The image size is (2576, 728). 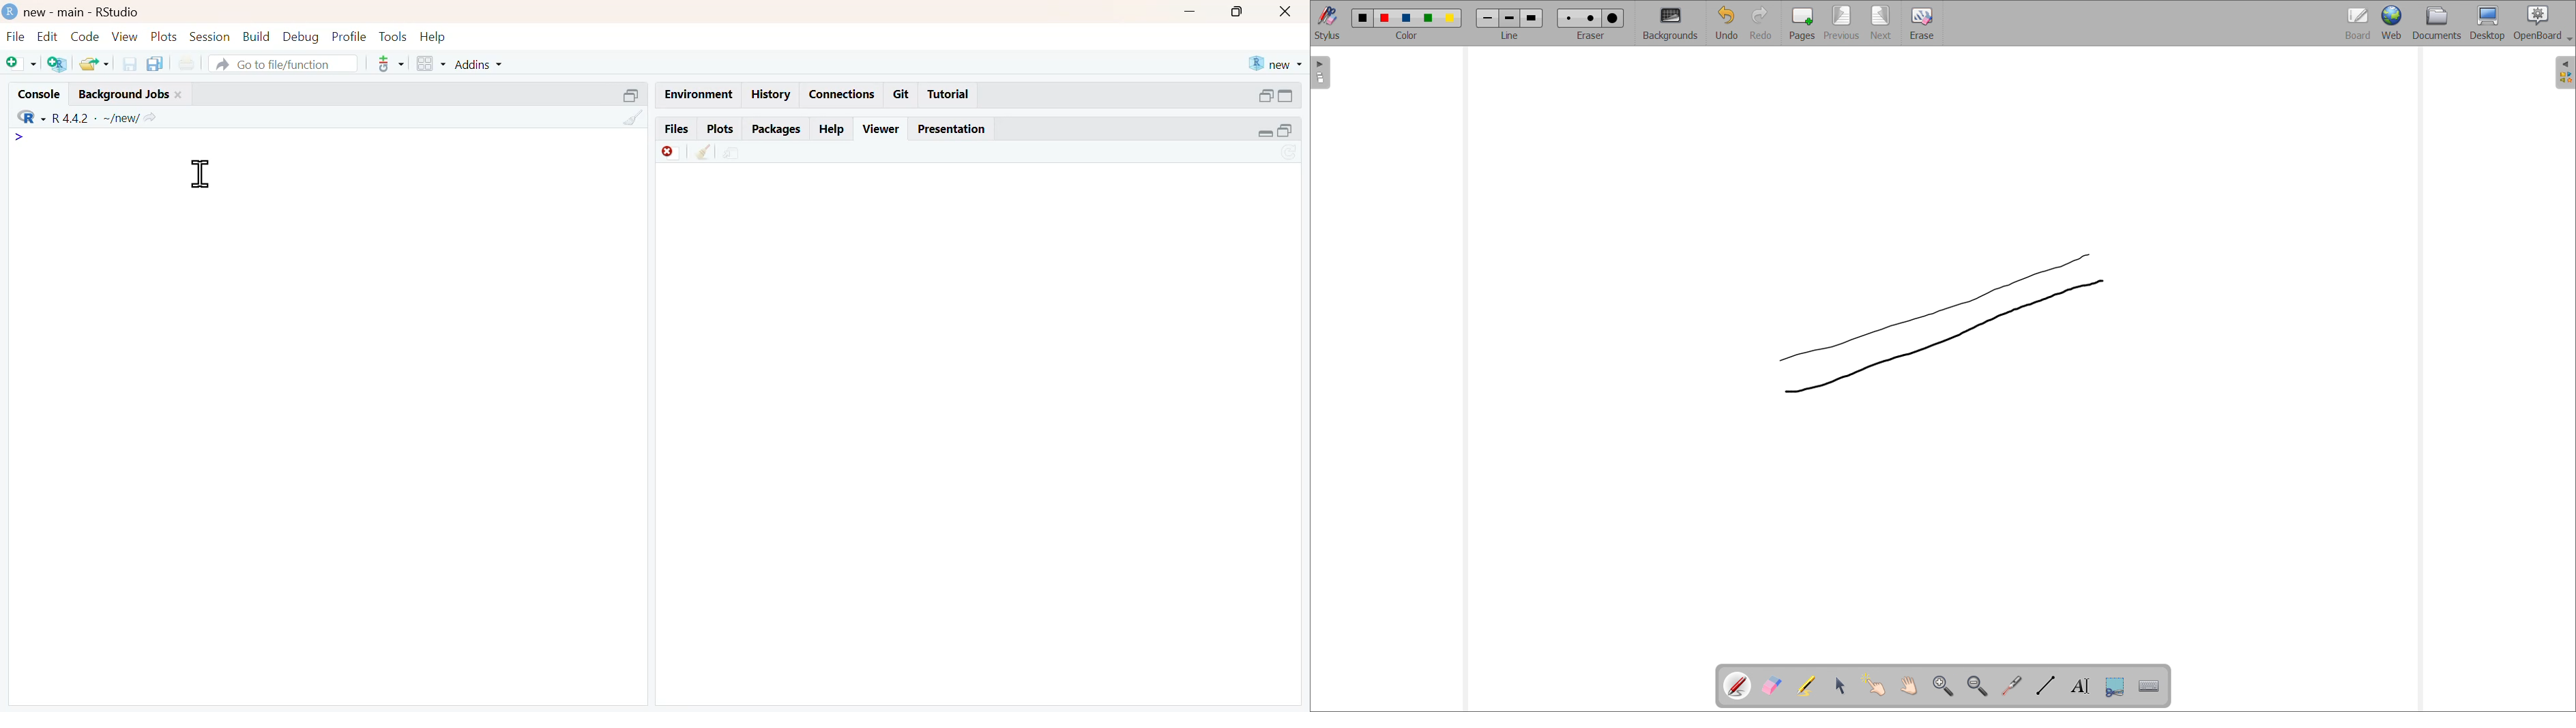 I want to click on tools, so click(x=394, y=36).